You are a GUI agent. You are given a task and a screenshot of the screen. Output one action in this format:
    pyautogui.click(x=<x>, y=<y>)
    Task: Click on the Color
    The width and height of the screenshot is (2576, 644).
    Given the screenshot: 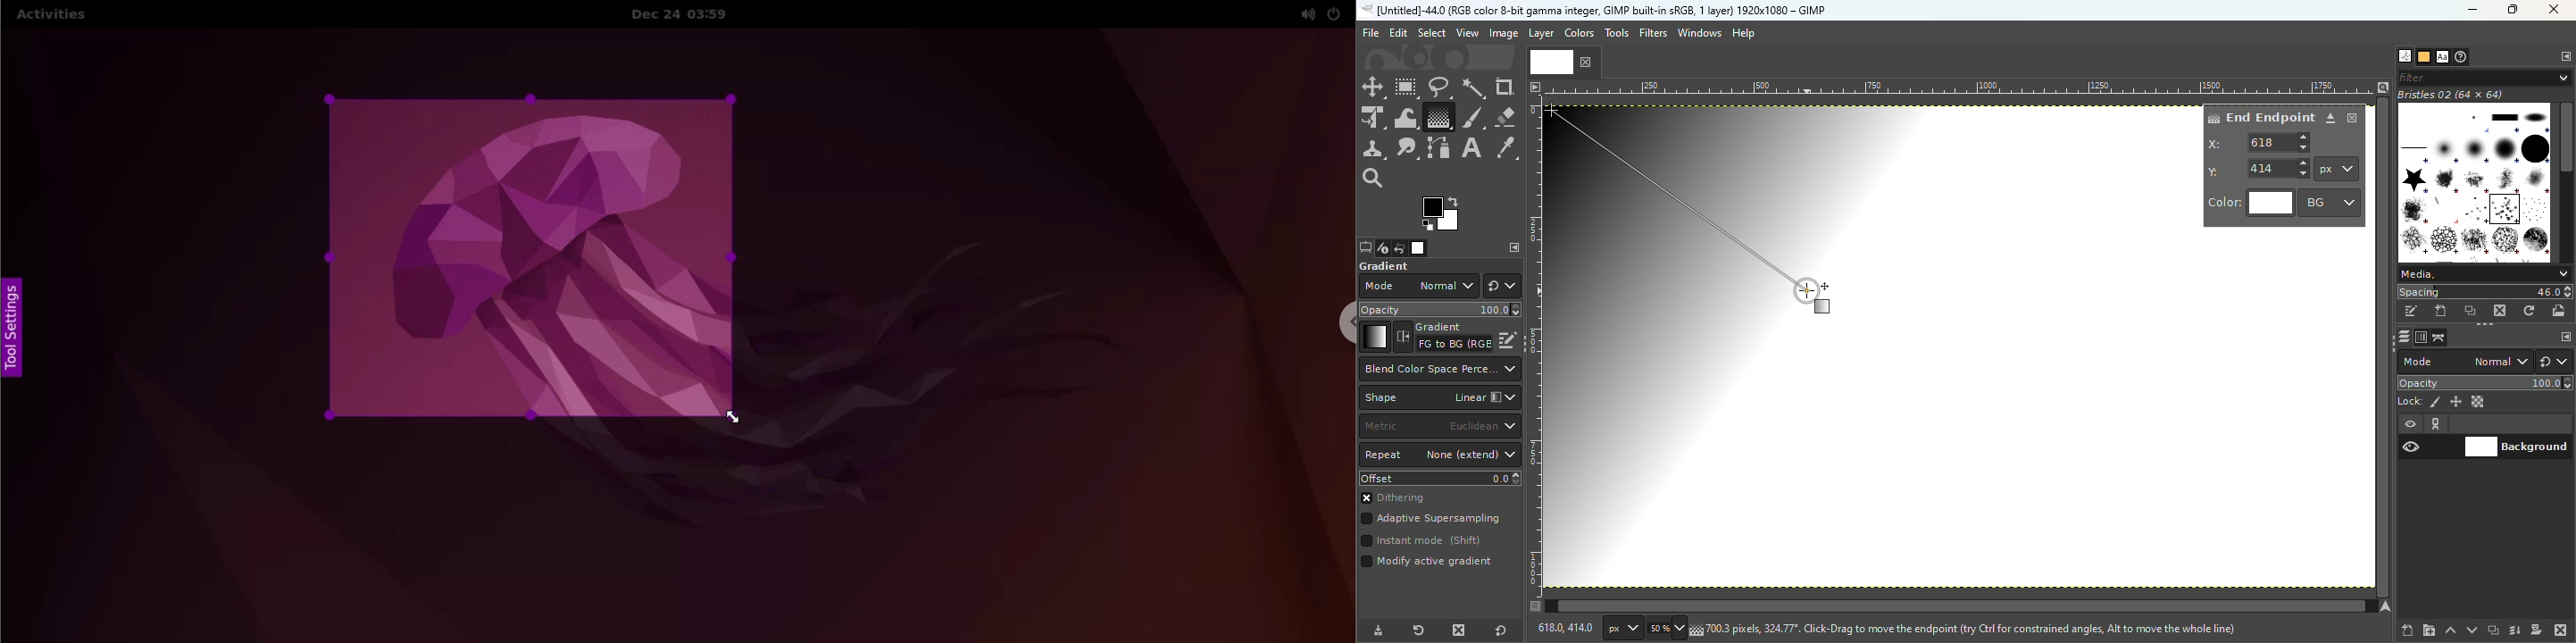 What is the action you would take?
    pyautogui.click(x=2251, y=204)
    